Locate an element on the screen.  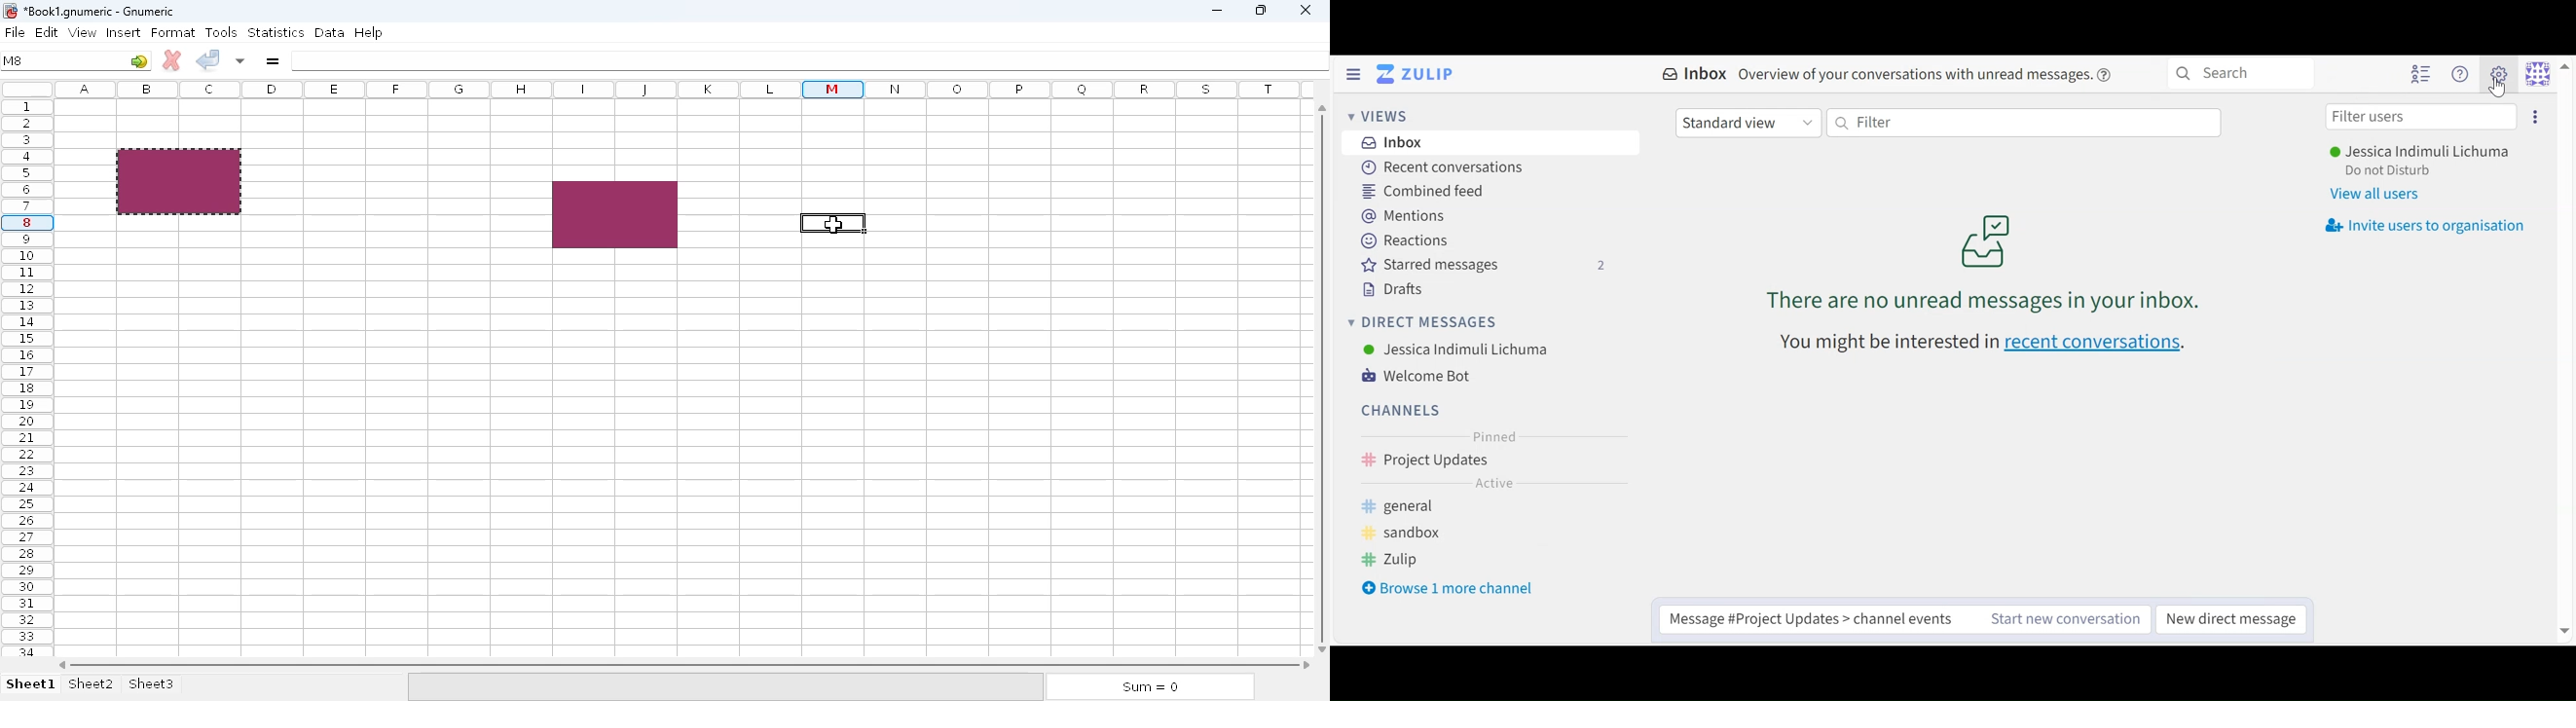
tools is located at coordinates (220, 32).